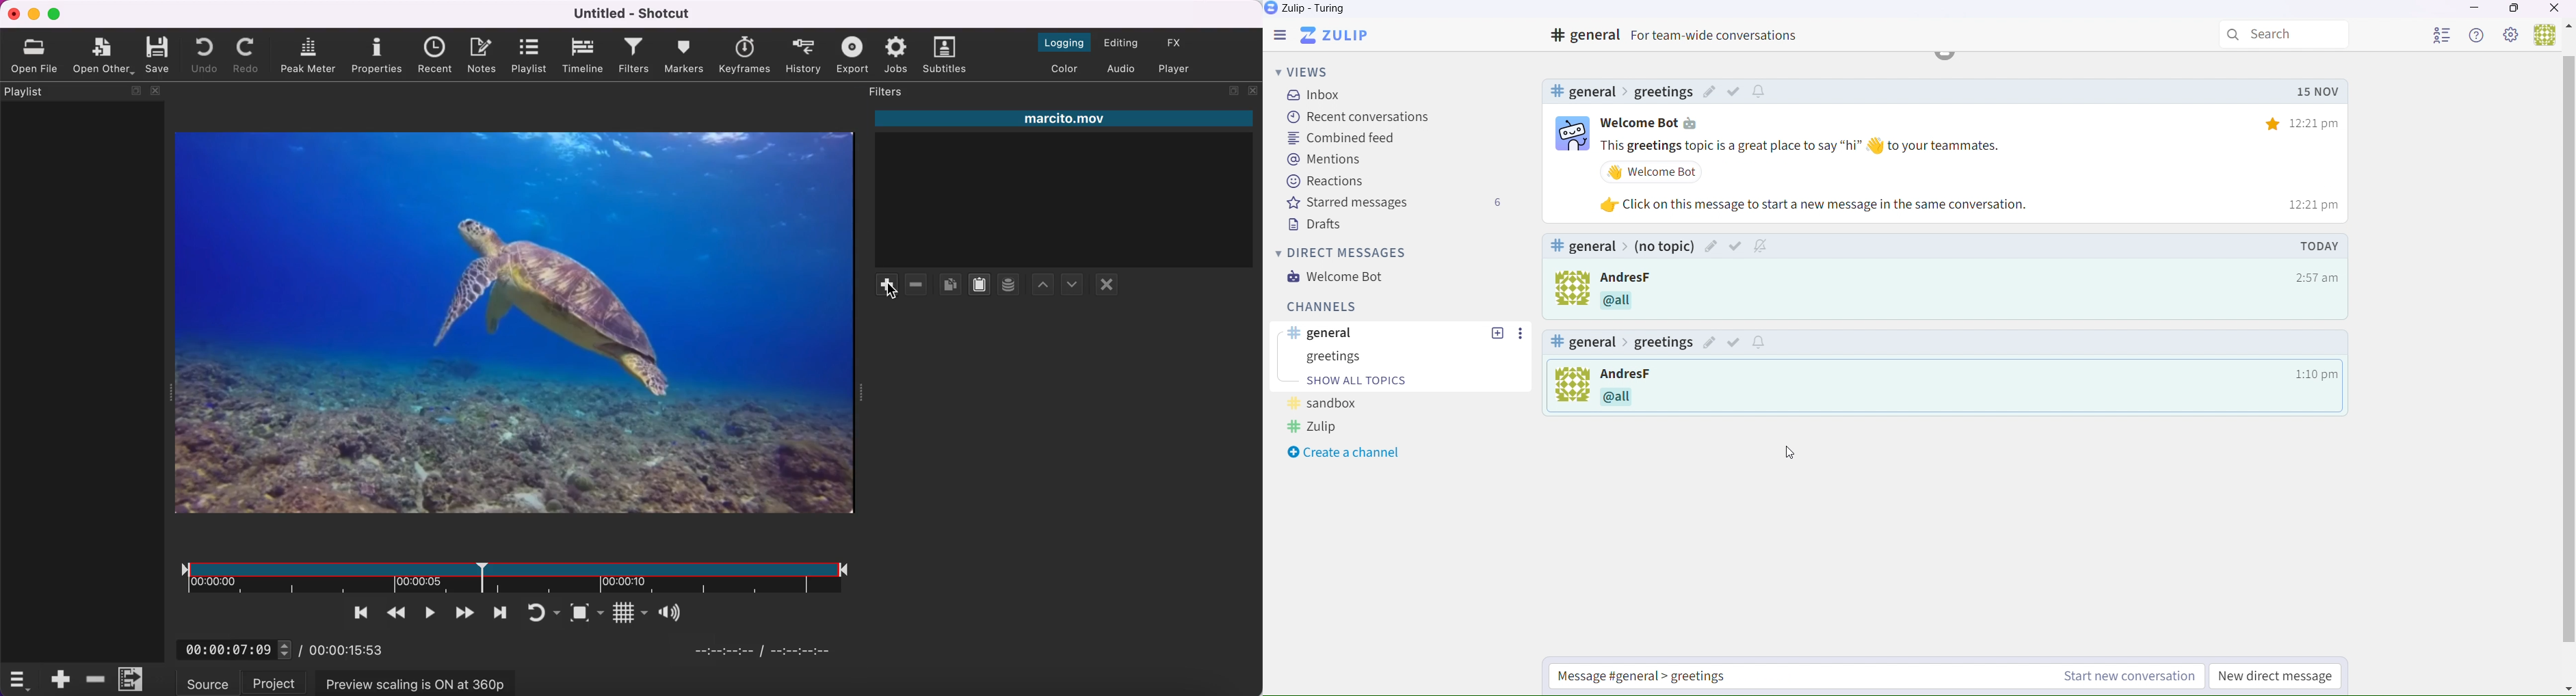  Describe the element at coordinates (2474, 10) in the screenshot. I see `Minimize` at that location.